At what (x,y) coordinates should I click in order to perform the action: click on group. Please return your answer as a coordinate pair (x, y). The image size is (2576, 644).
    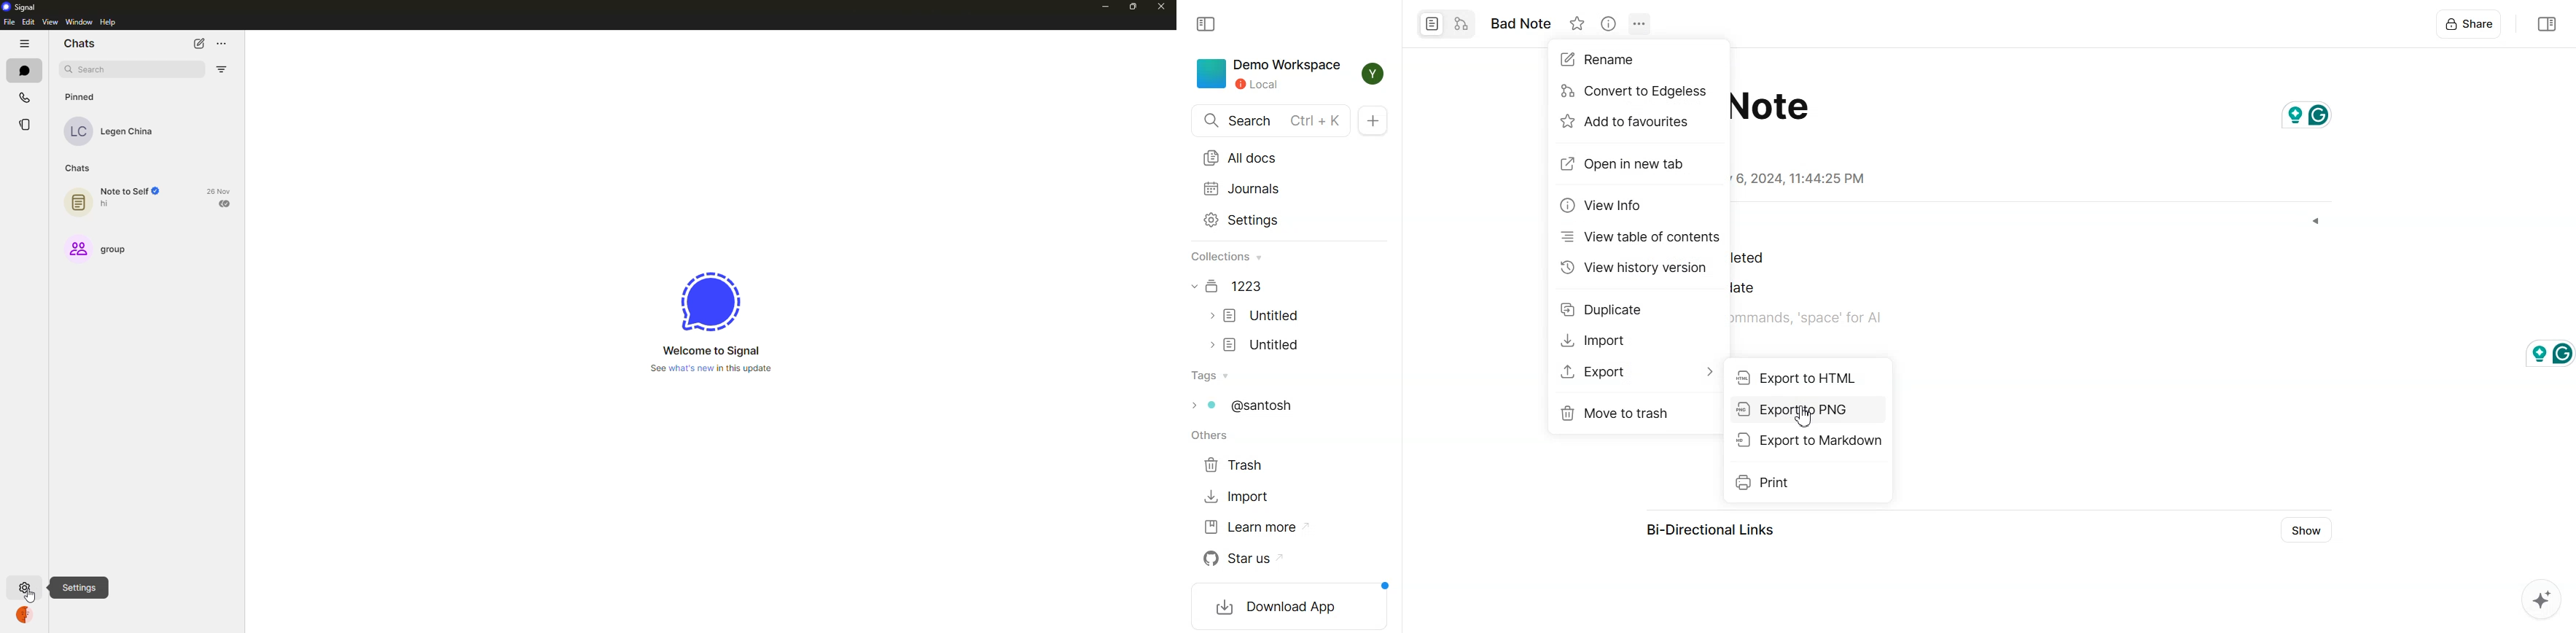
    Looking at the image, I should click on (123, 250).